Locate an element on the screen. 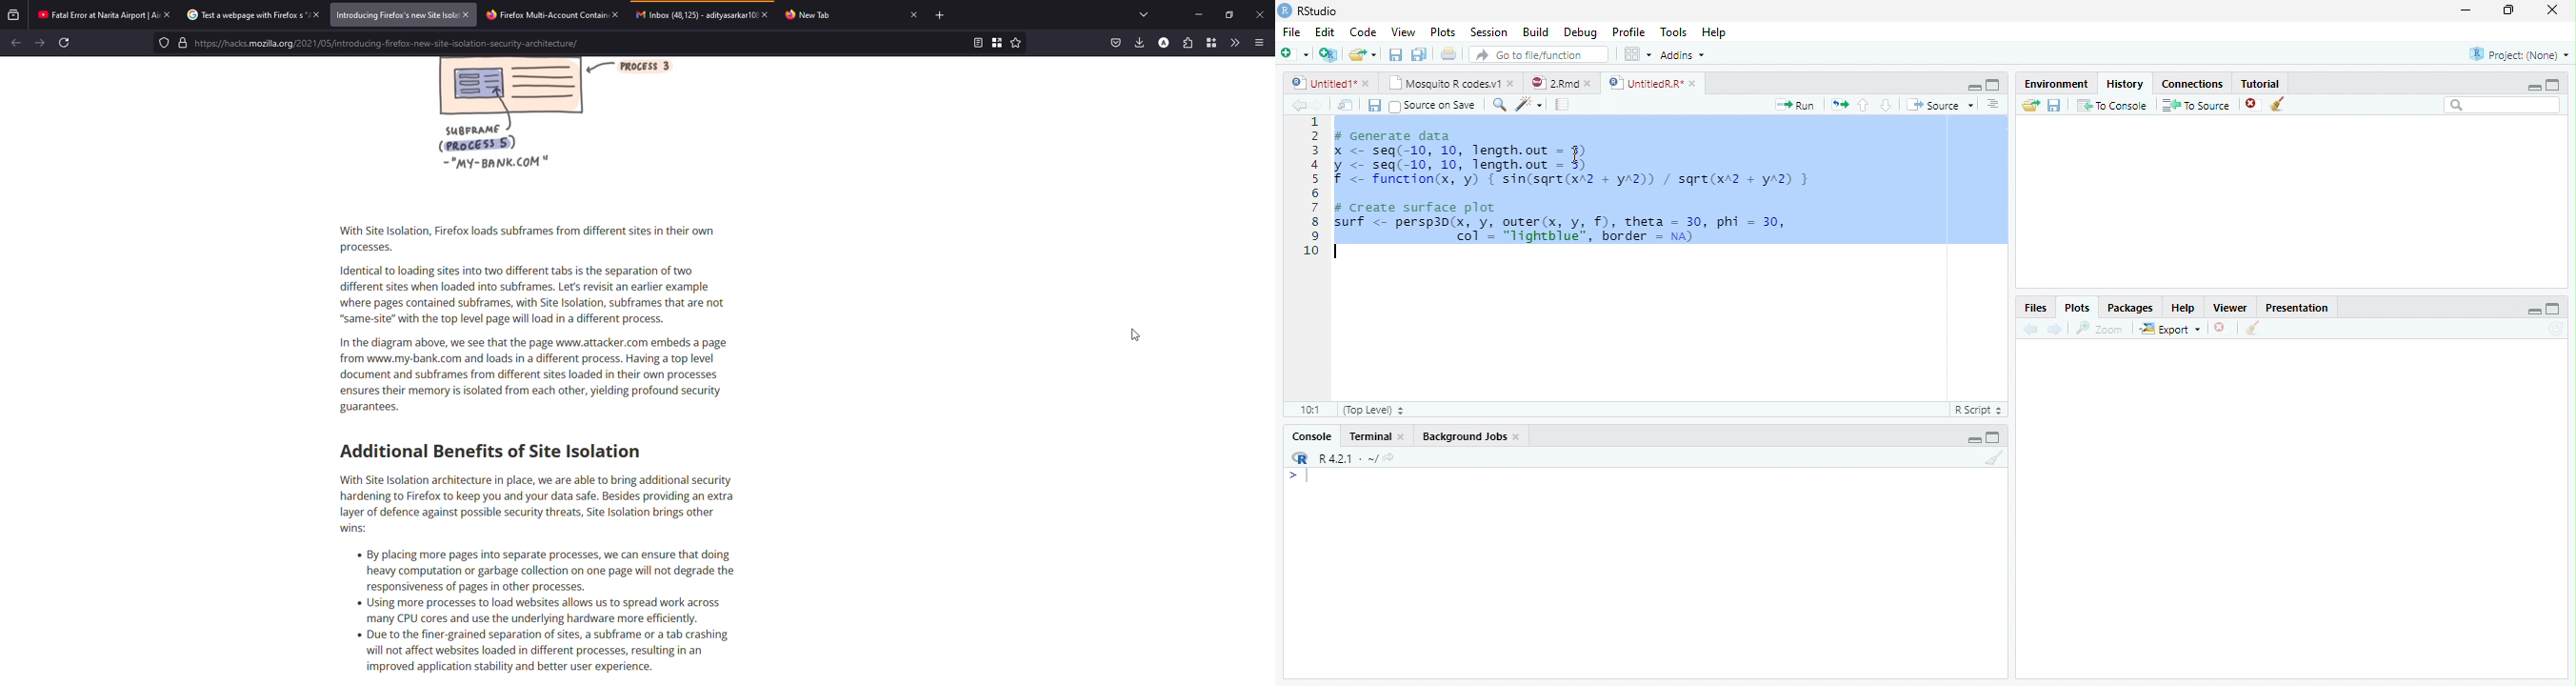 Image resolution: width=2576 pixels, height=700 pixels. Save current document is located at coordinates (1373, 105).